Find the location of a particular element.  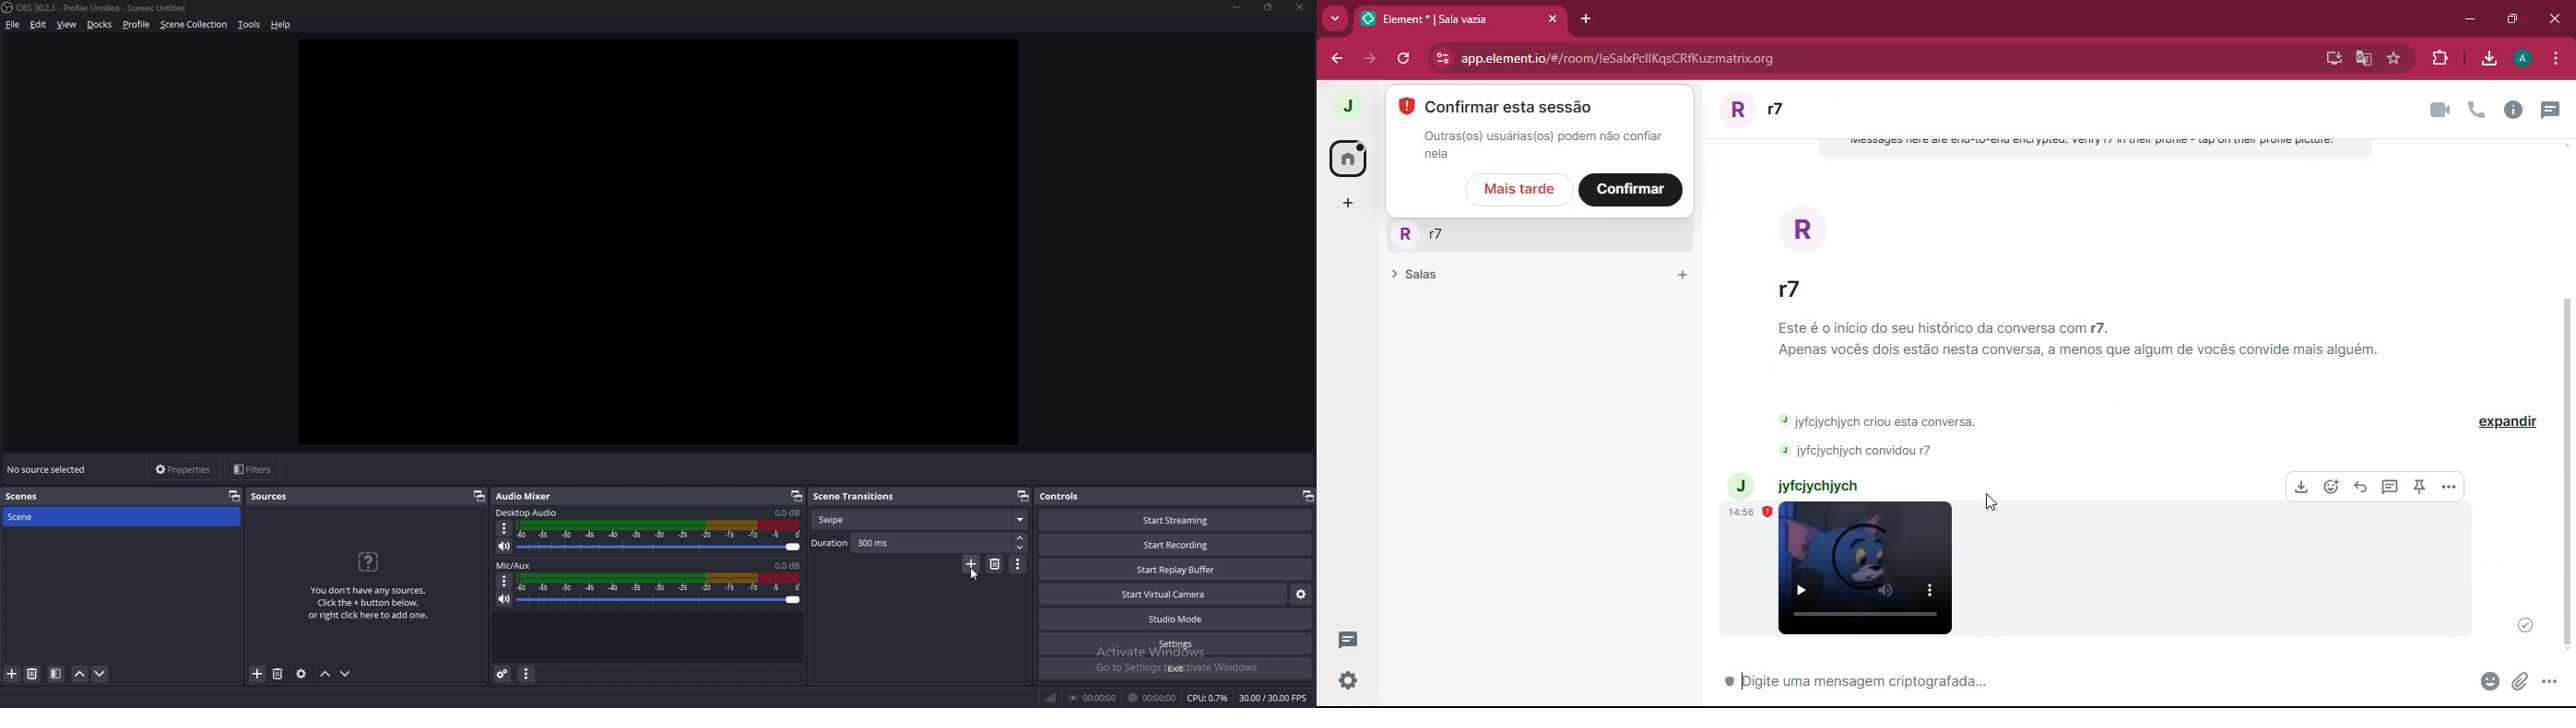

a is located at coordinates (2524, 58).